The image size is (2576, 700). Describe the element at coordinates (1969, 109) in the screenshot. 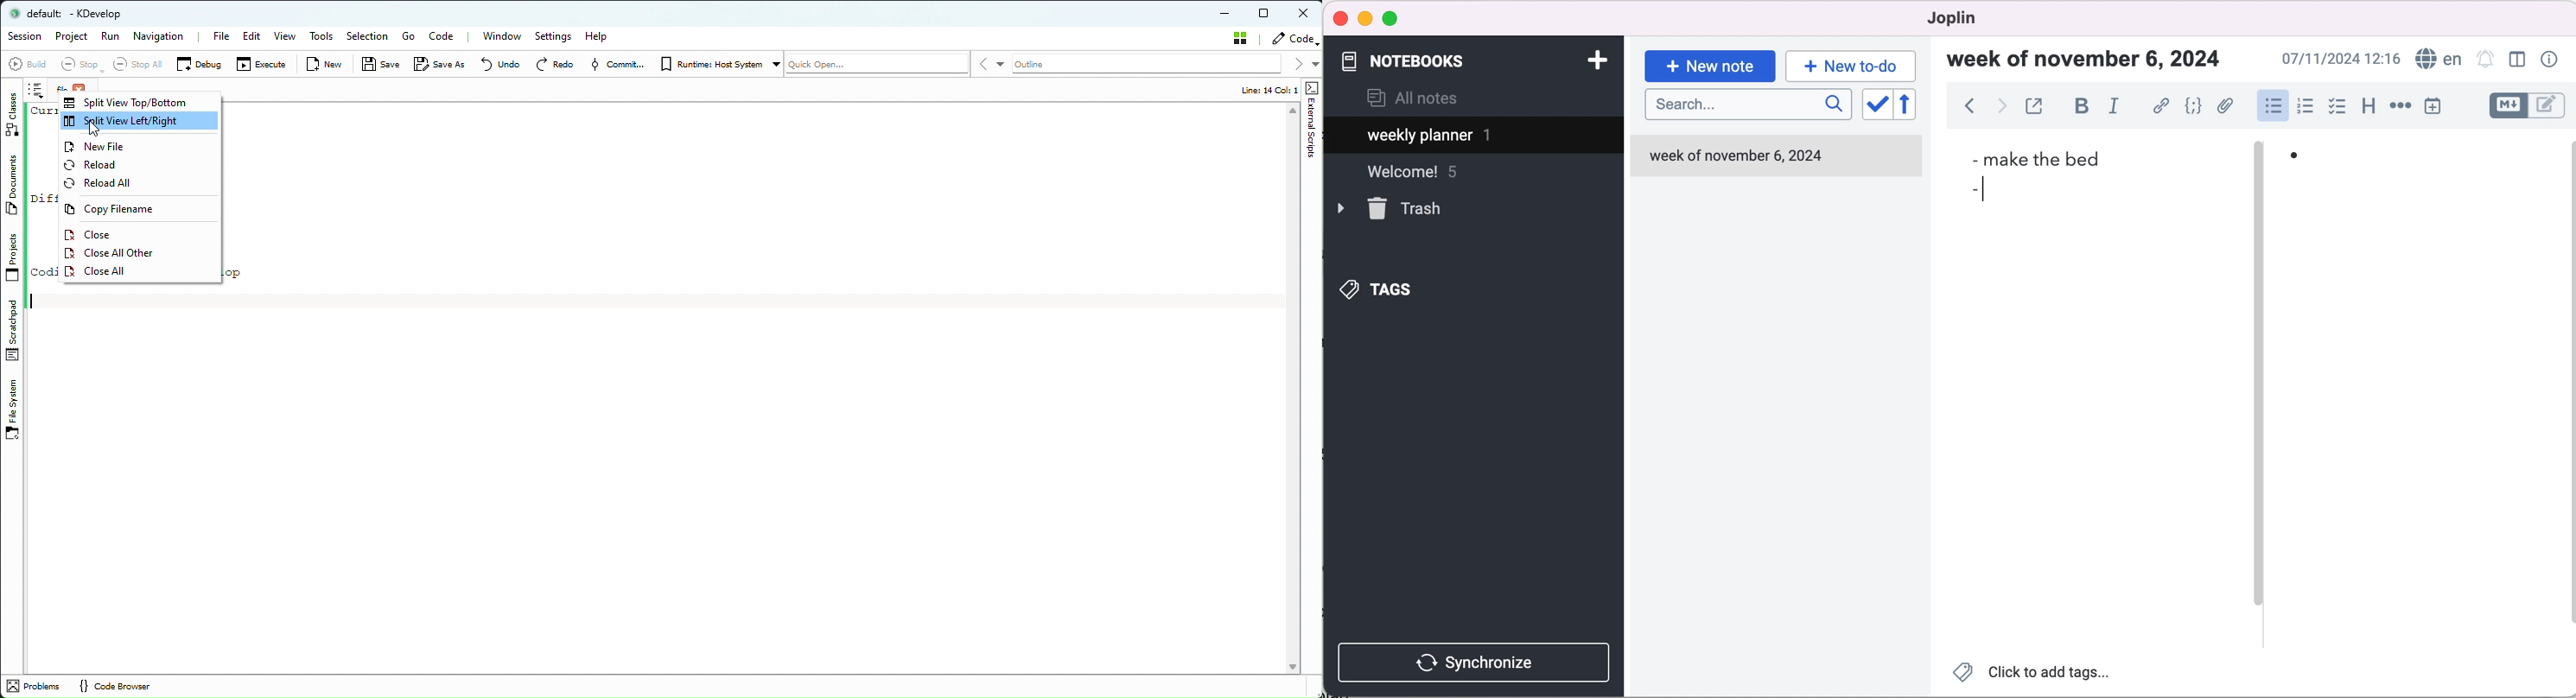

I see `back` at that location.